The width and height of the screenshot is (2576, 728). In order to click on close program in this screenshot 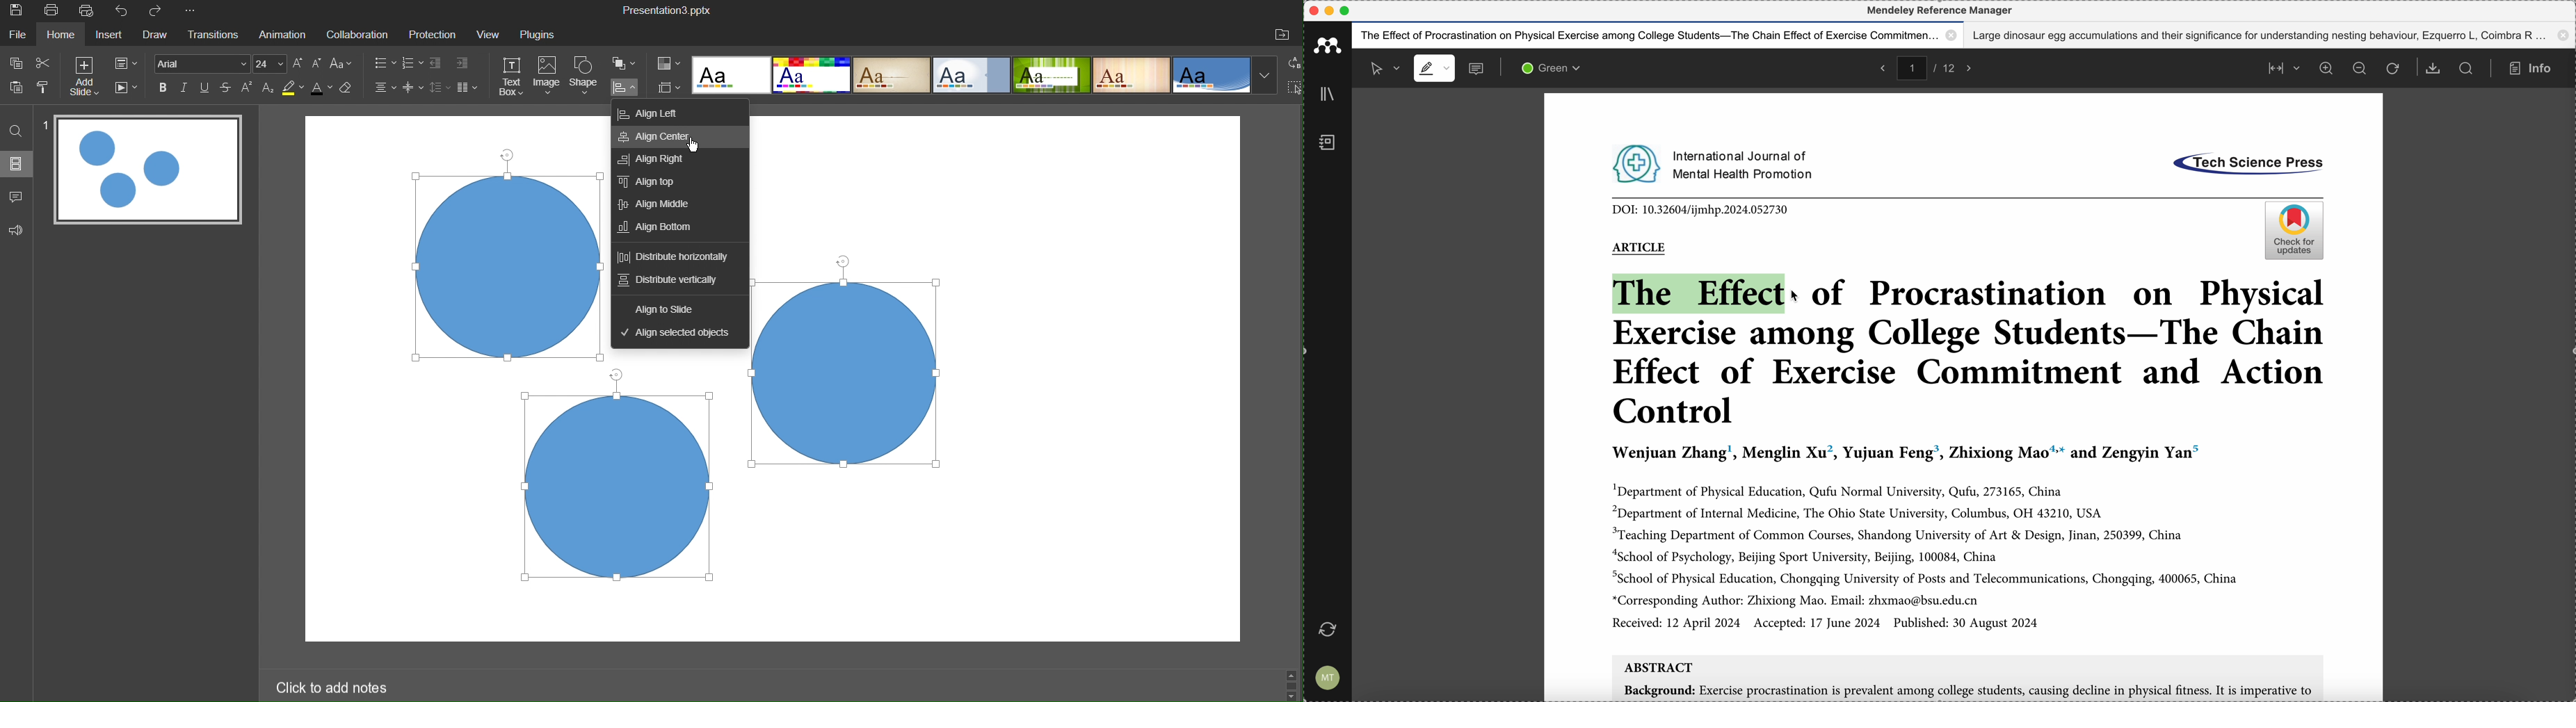, I will do `click(1313, 11)`.